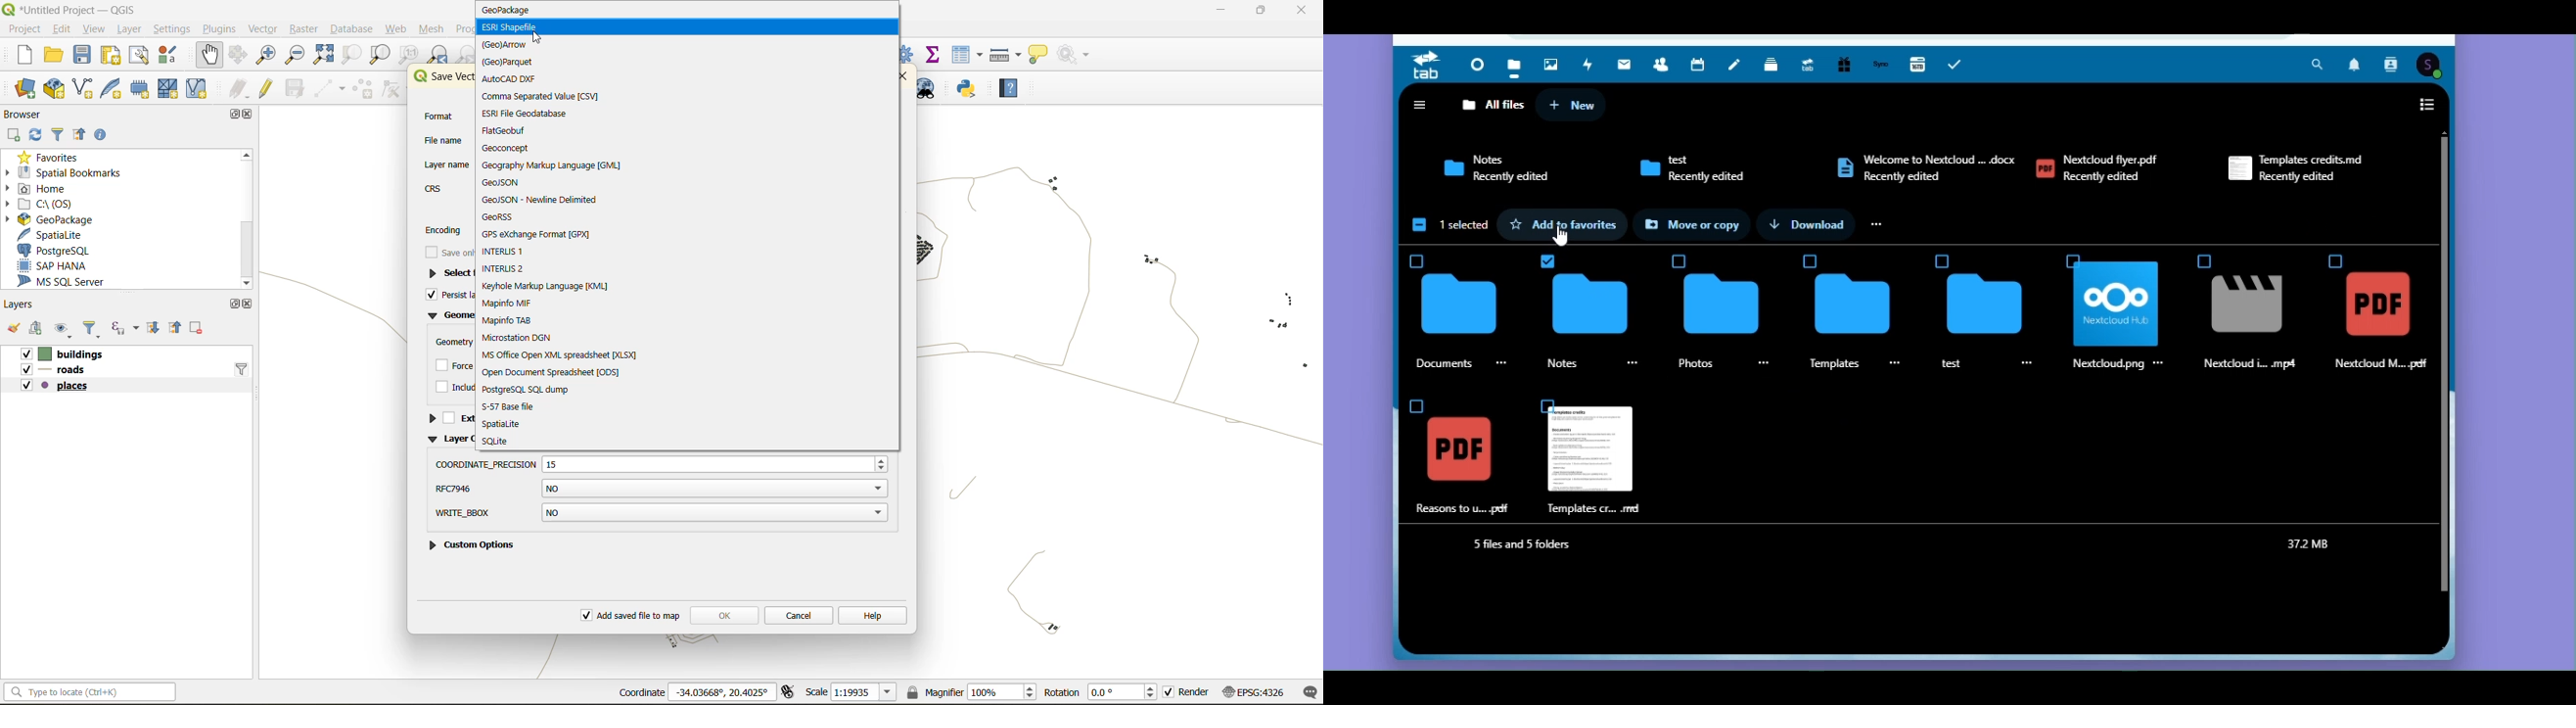  Describe the element at coordinates (972, 90) in the screenshot. I see `python` at that location.